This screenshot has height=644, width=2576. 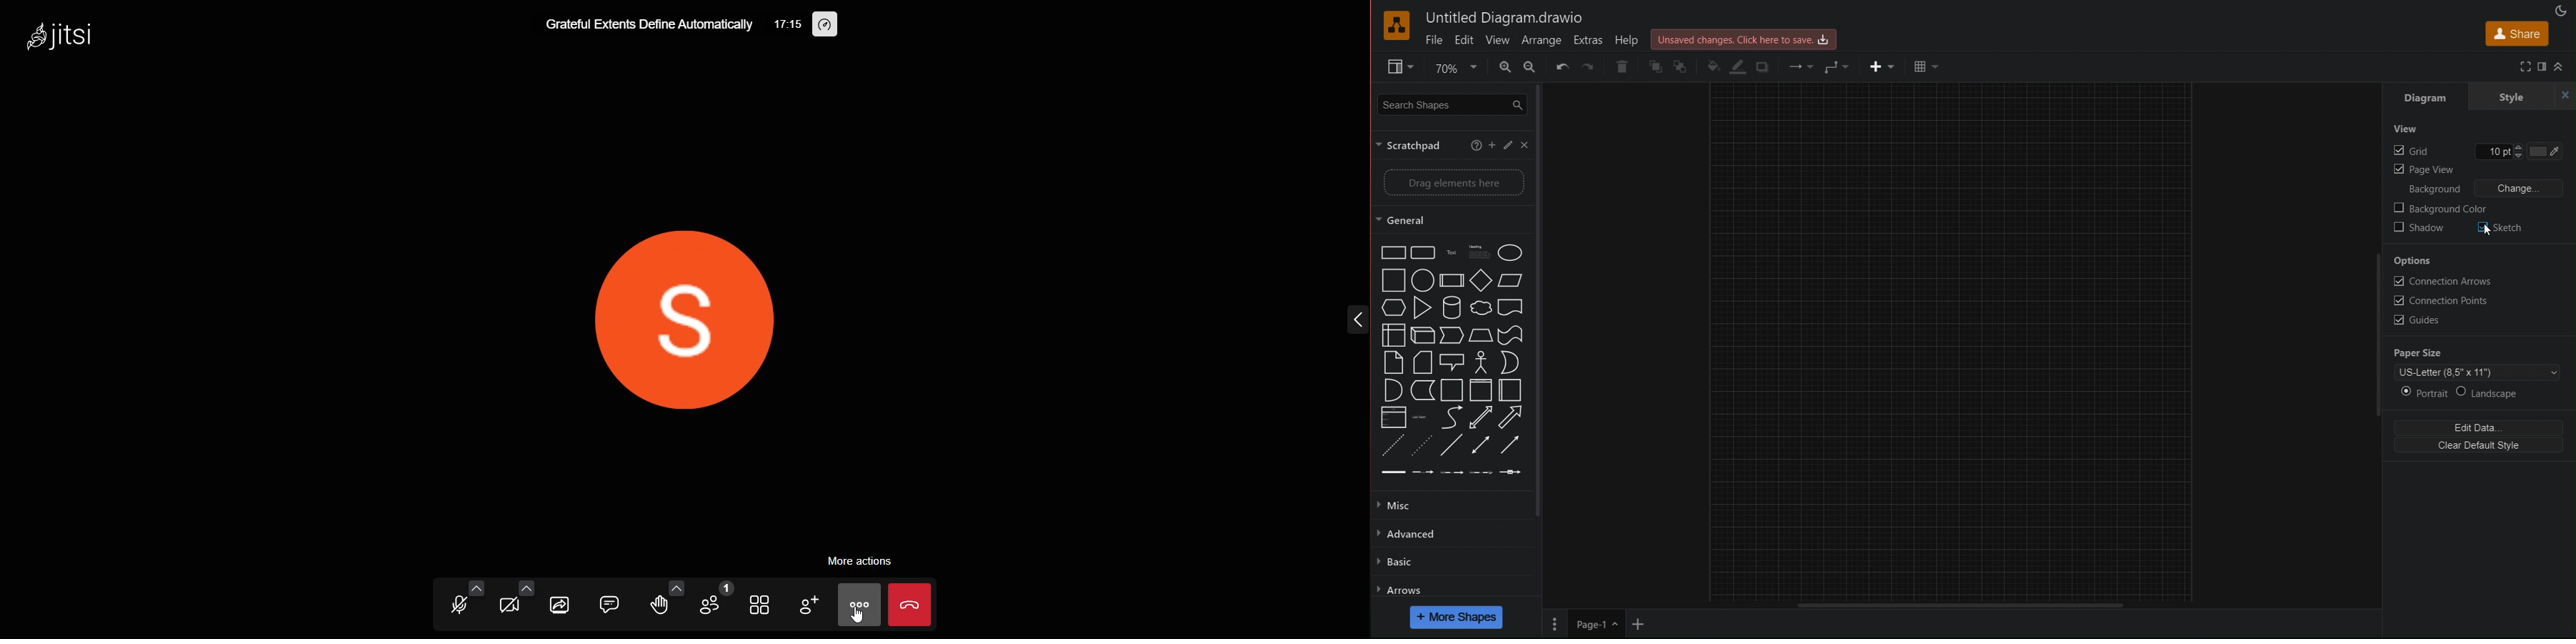 I want to click on headings, so click(x=1477, y=253).